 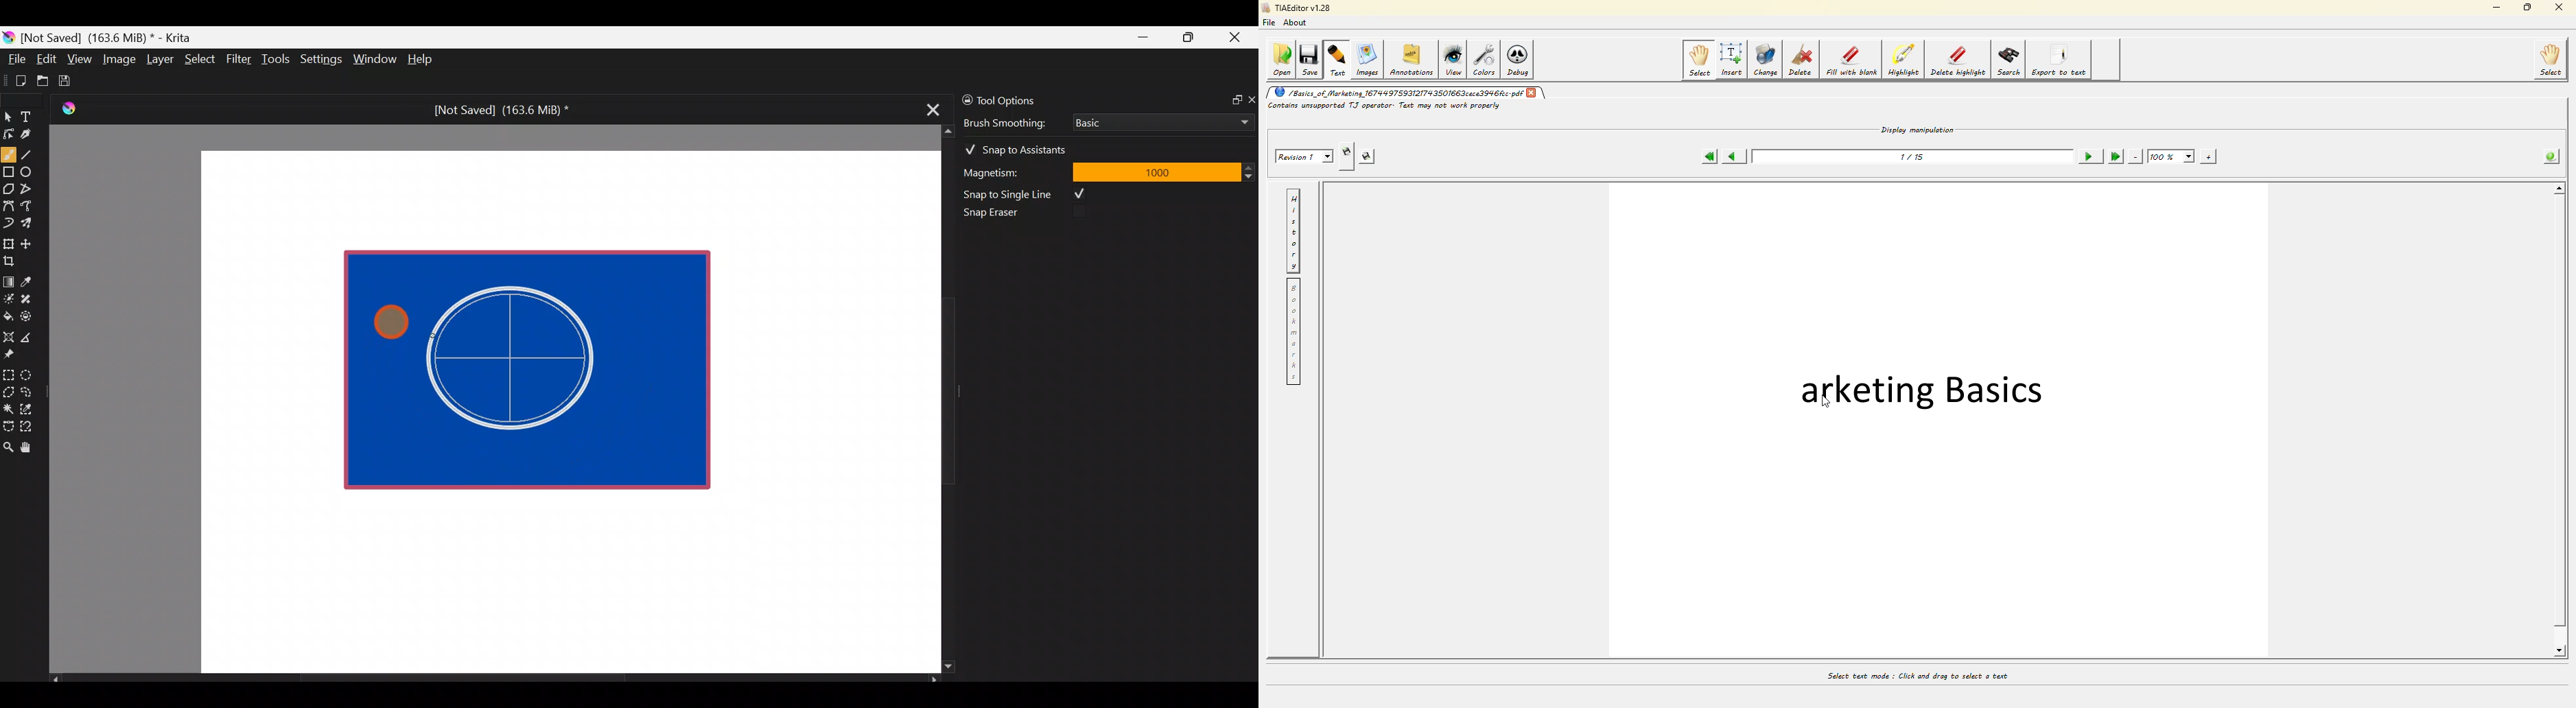 I want to click on Multibrush tool, so click(x=31, y=222).